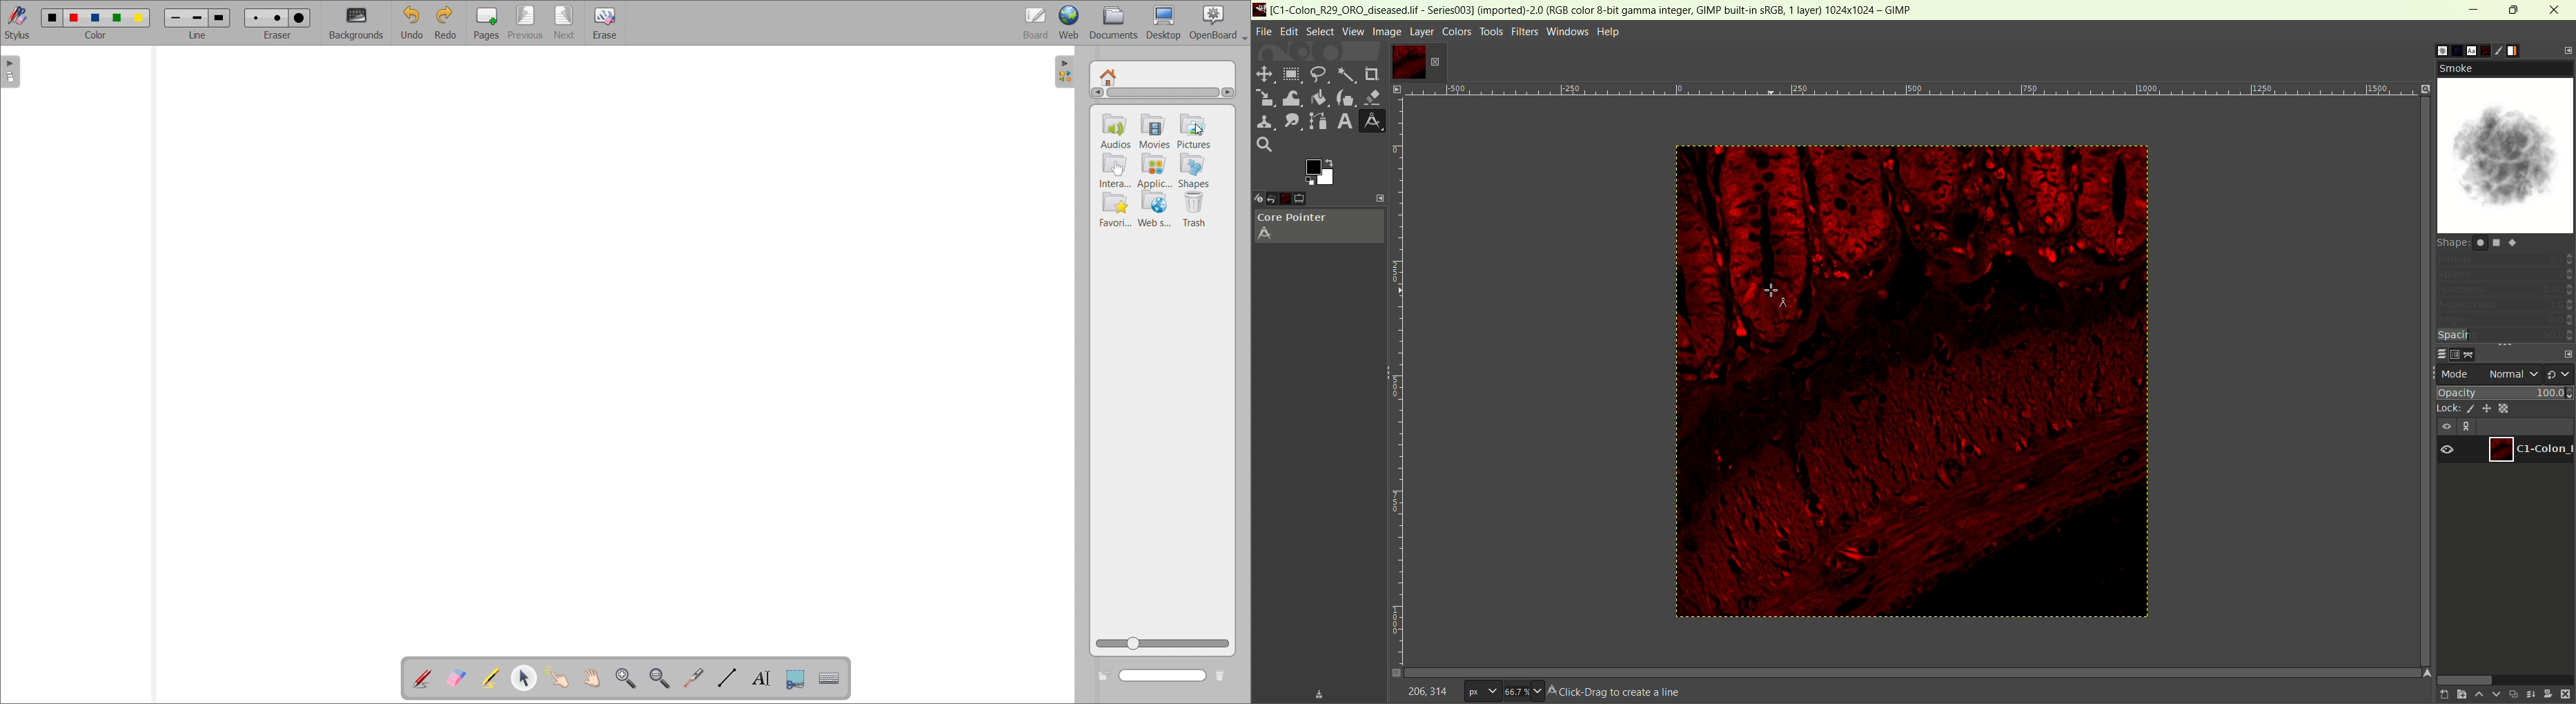 This screenshot has width=2576, height=728. I want to click on interact with items, so click(559, 677).